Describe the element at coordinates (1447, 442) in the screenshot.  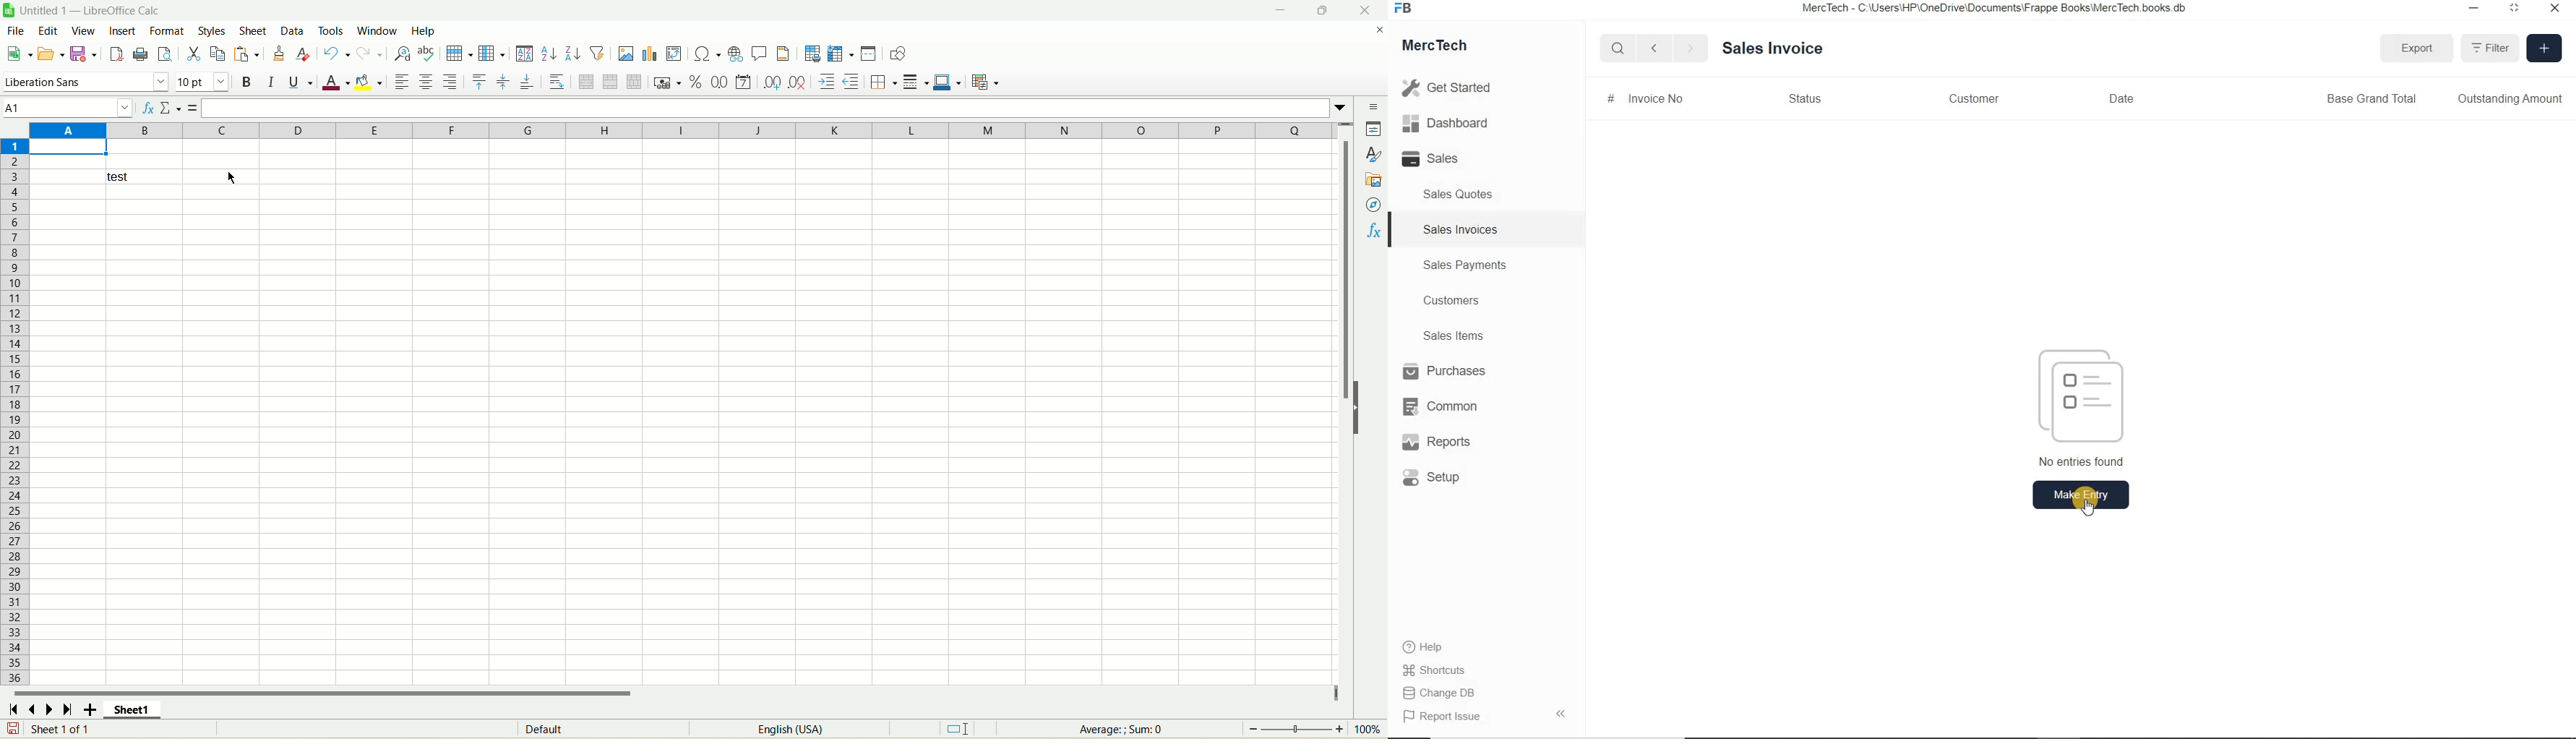
I see `Reports` at that location.